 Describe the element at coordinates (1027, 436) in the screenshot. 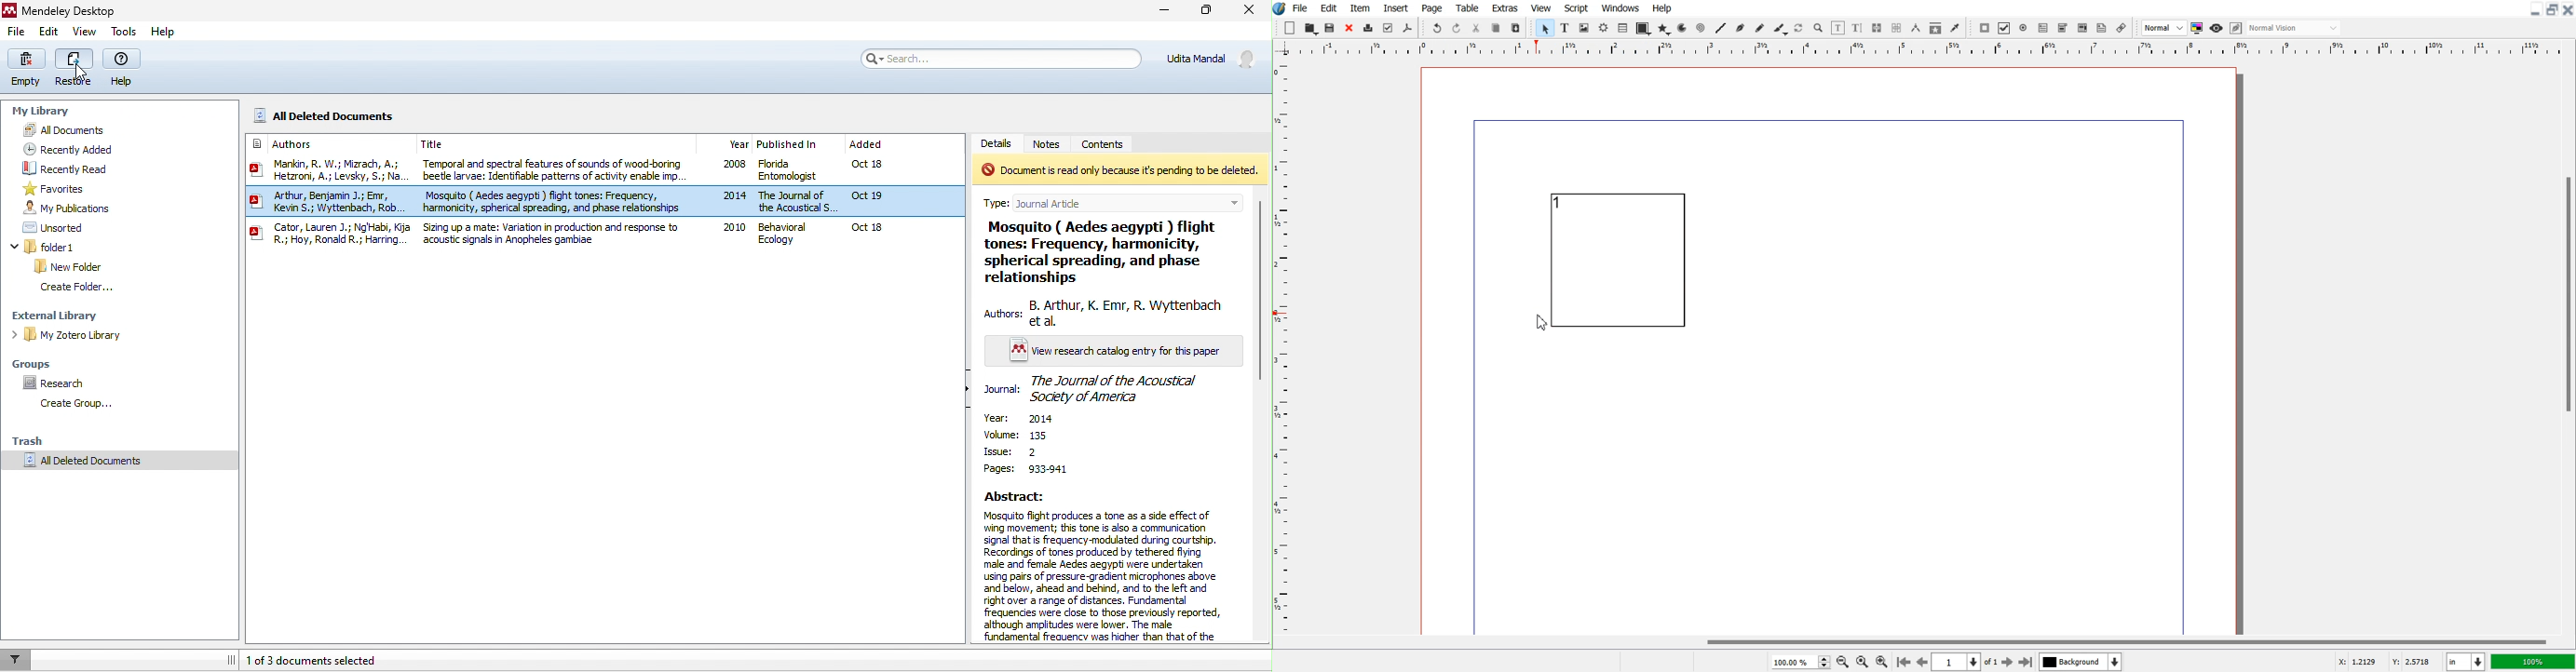

I see `volume` at that location.